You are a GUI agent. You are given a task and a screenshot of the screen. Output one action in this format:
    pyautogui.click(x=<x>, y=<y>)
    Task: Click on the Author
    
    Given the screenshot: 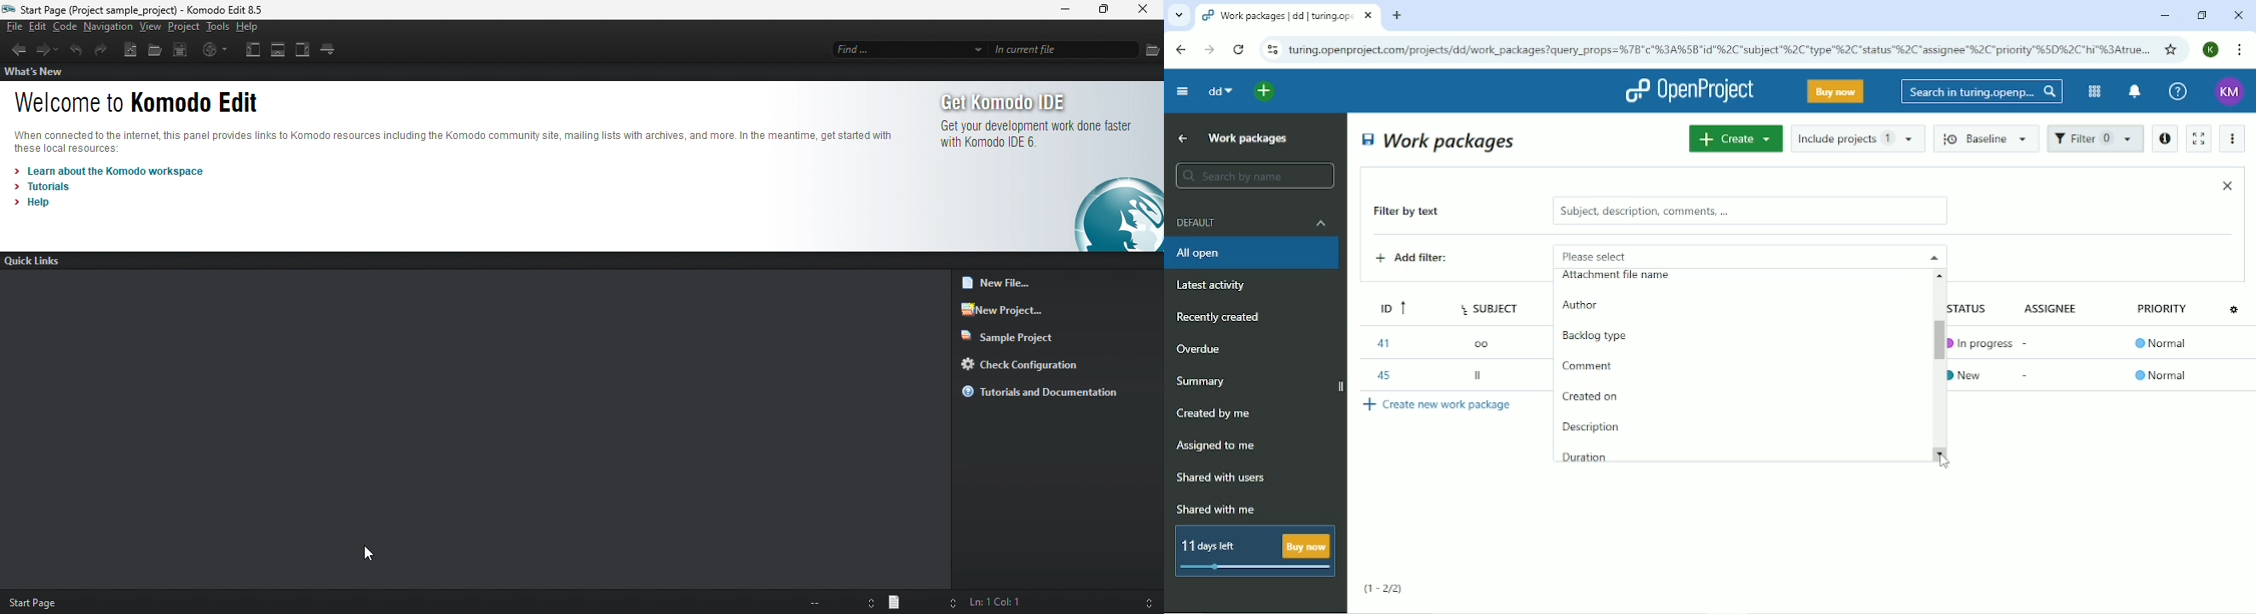 What is the action you would take?
    pyautogui.click(x=1580, y=308)
    